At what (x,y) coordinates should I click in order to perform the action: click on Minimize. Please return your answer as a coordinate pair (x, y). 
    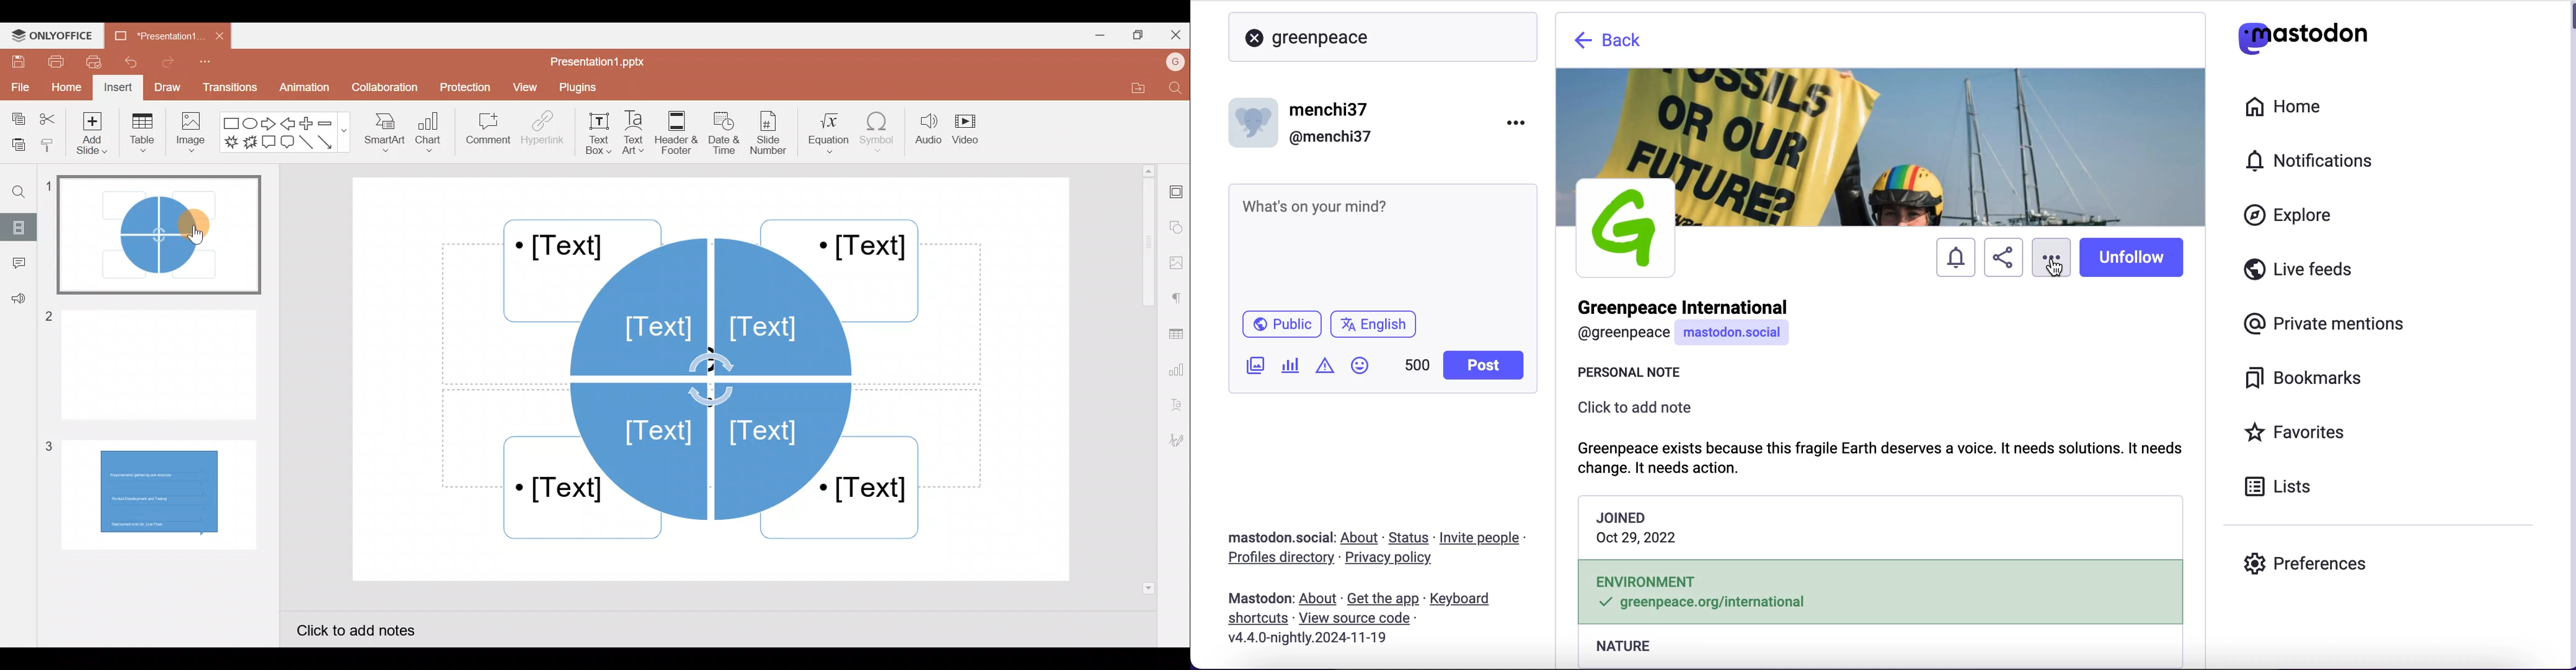
    Looking at the image, I should click on (1096, 37).